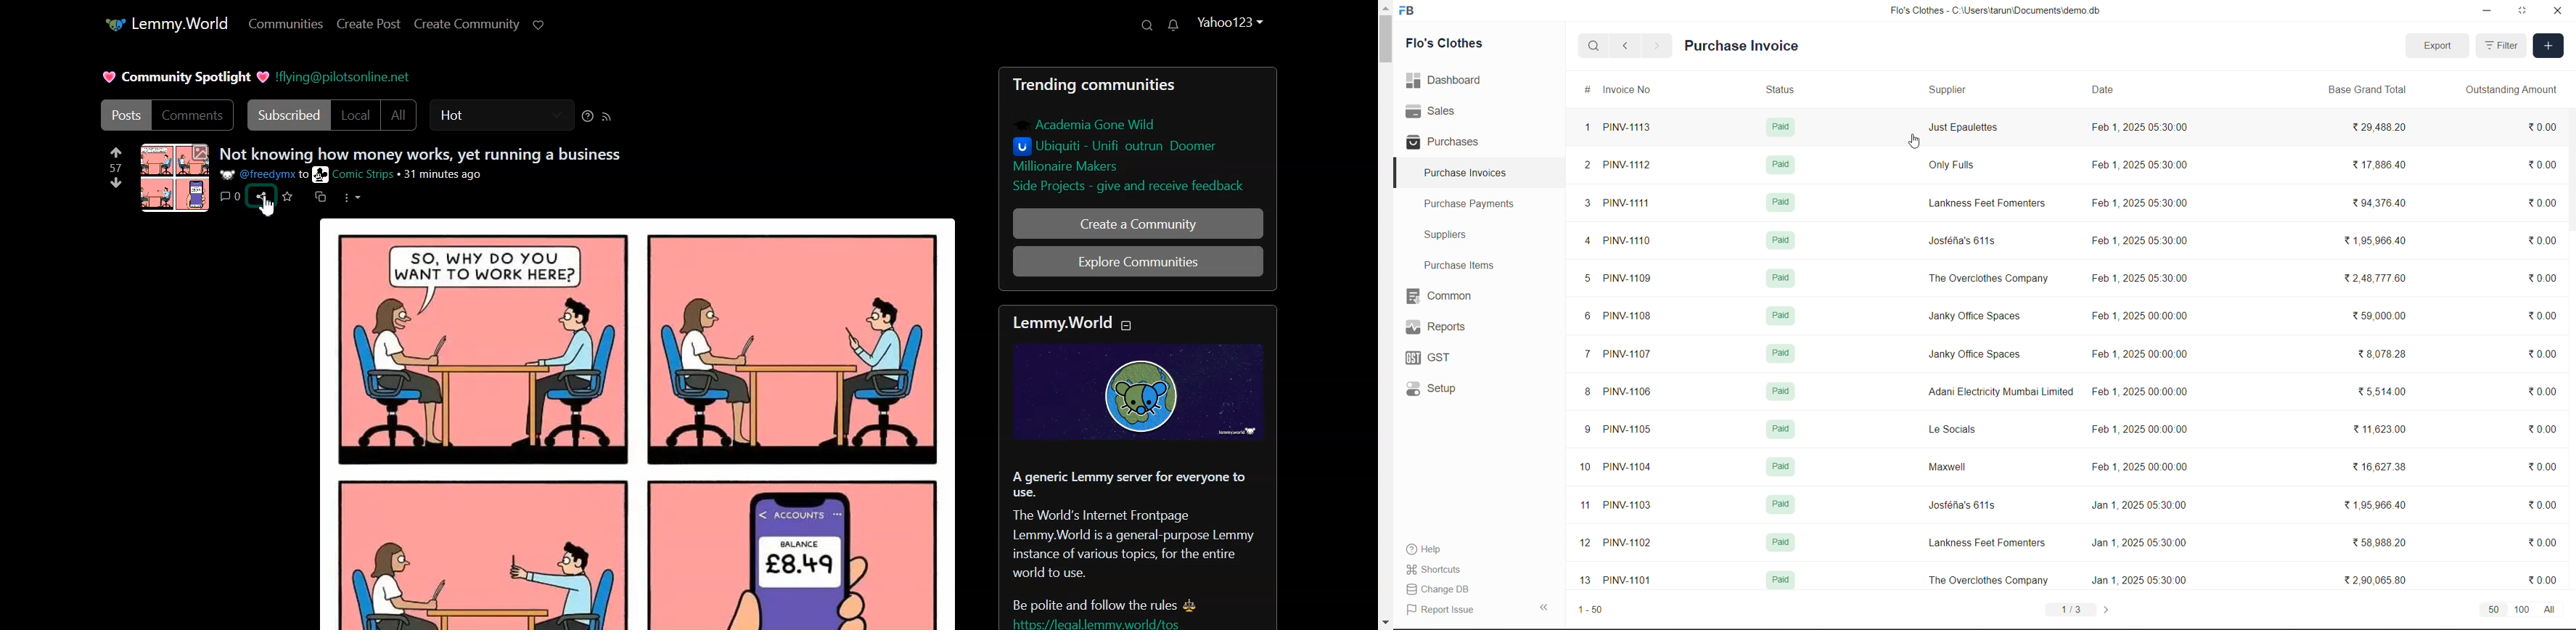 This screenshot has height=644, width=2576. What do you see at coordinates (2371, 91) in the screenshot?
I see `Base Grand Total` at bounding box center [2371, 91].